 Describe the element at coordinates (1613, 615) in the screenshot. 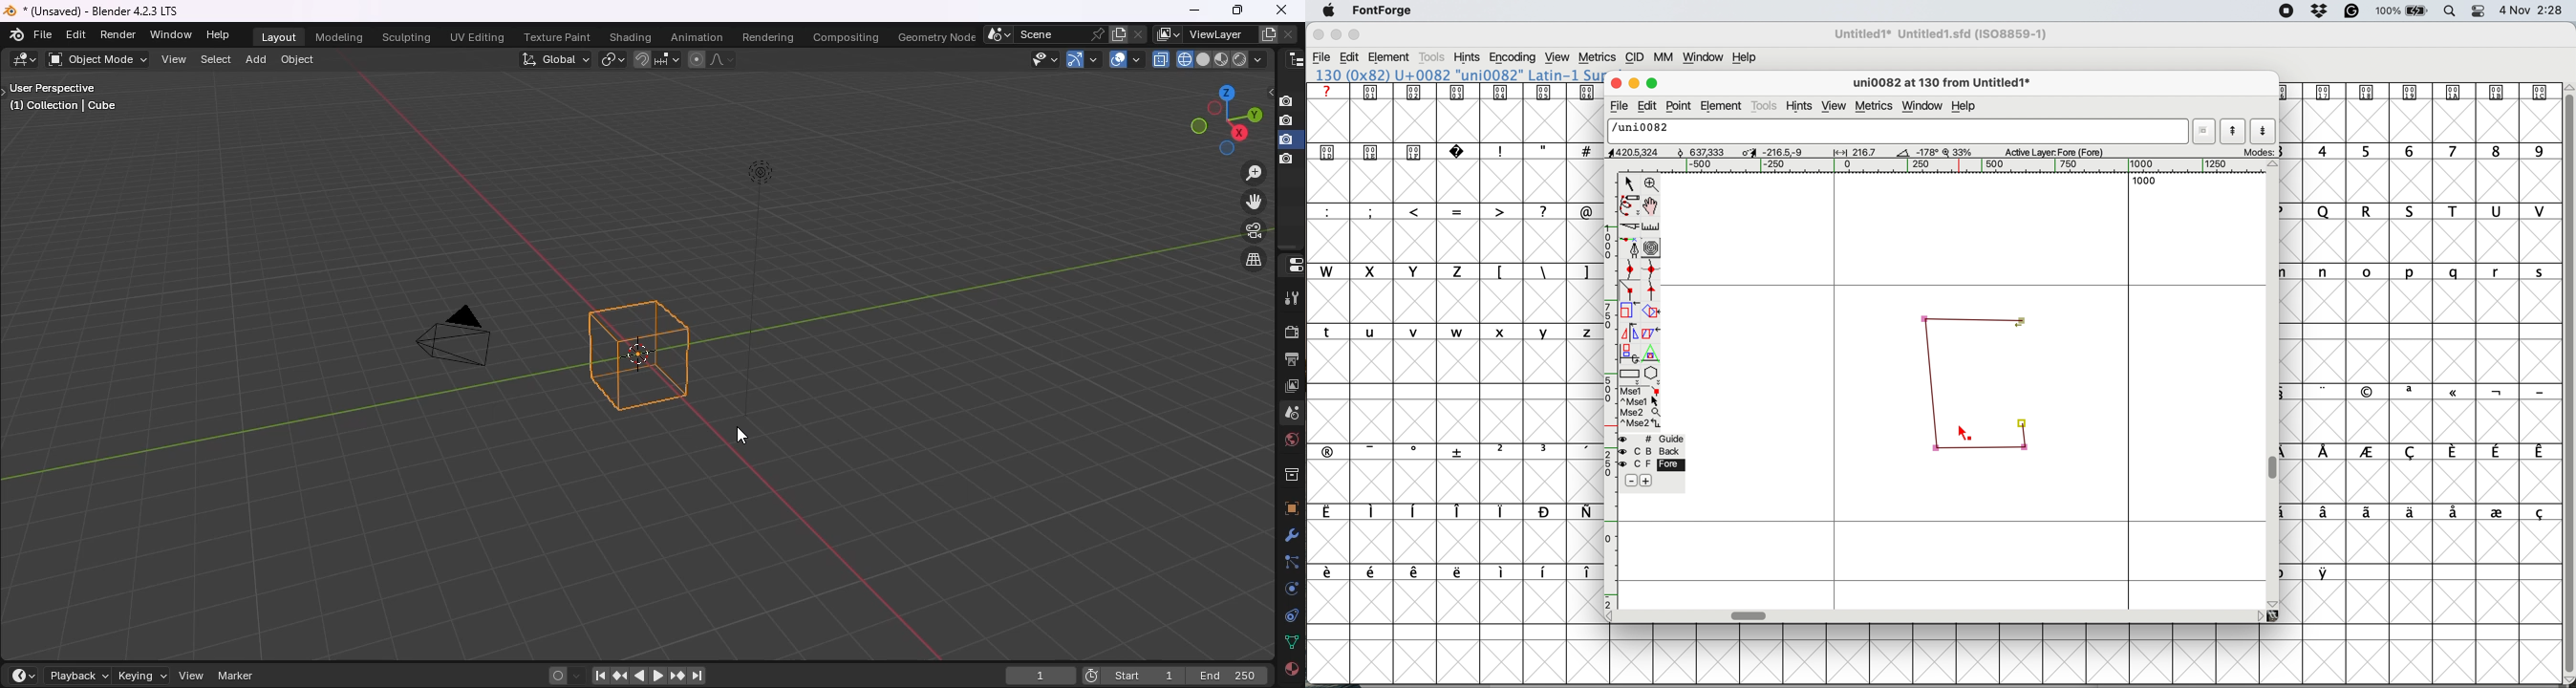

I see `scroll button` at that location.